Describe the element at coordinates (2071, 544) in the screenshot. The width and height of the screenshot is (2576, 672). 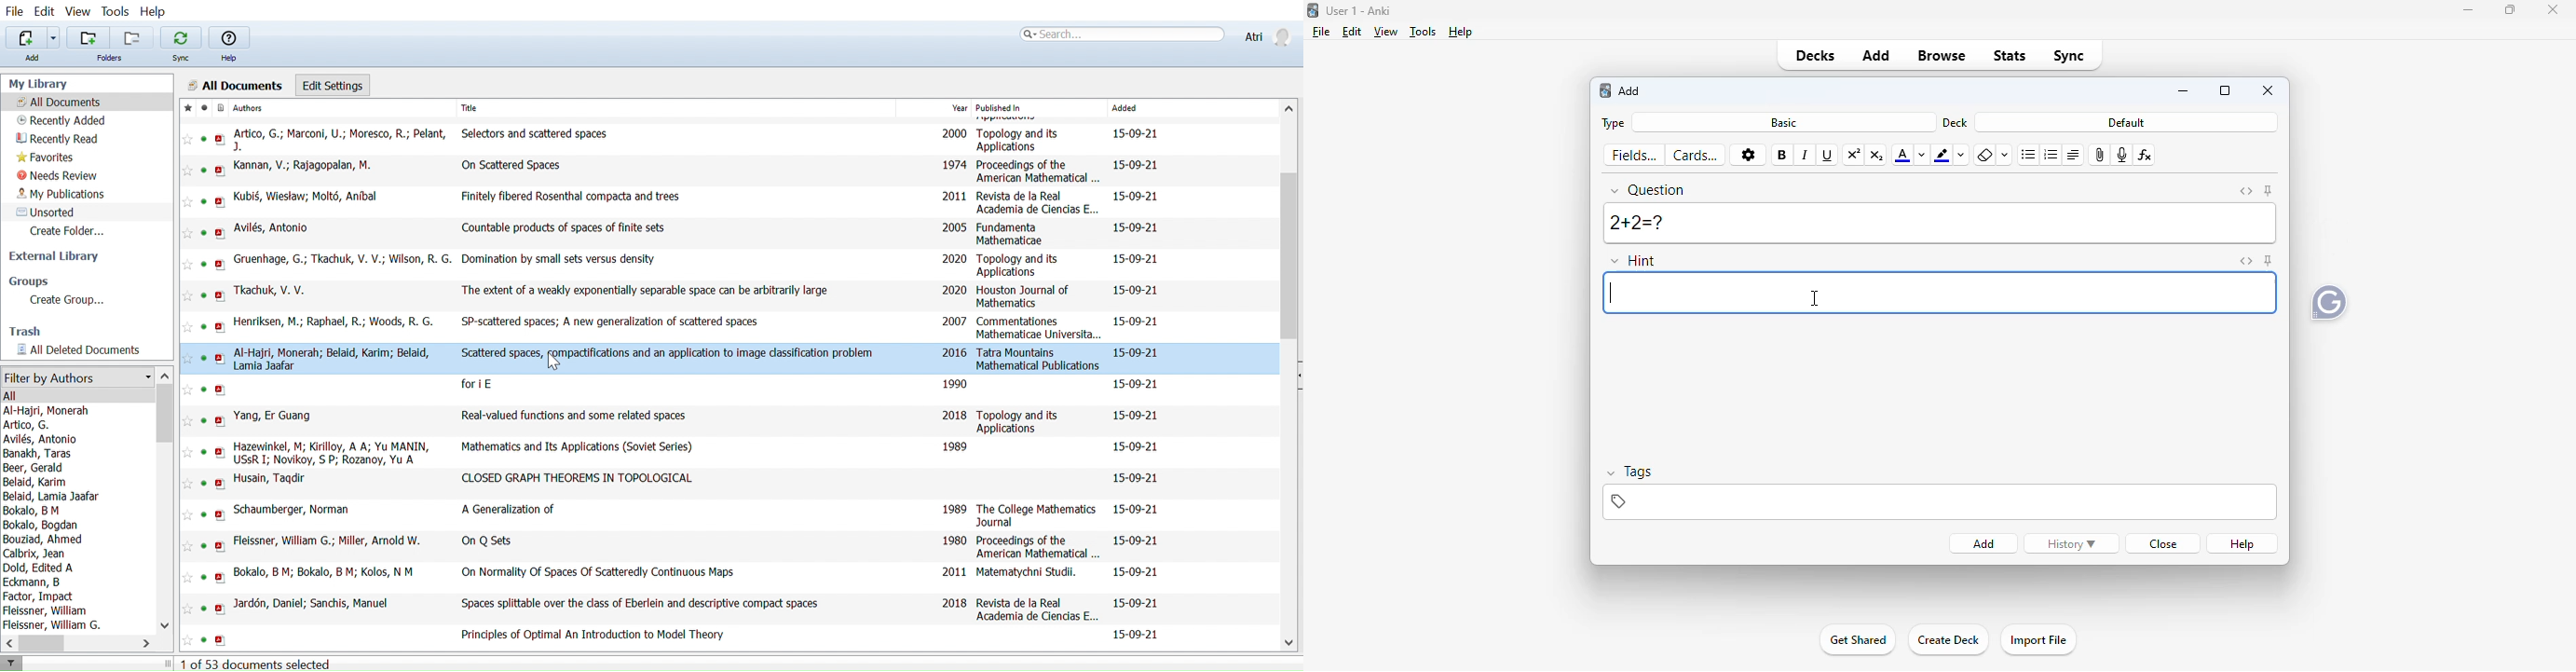
I see `history` at that location.